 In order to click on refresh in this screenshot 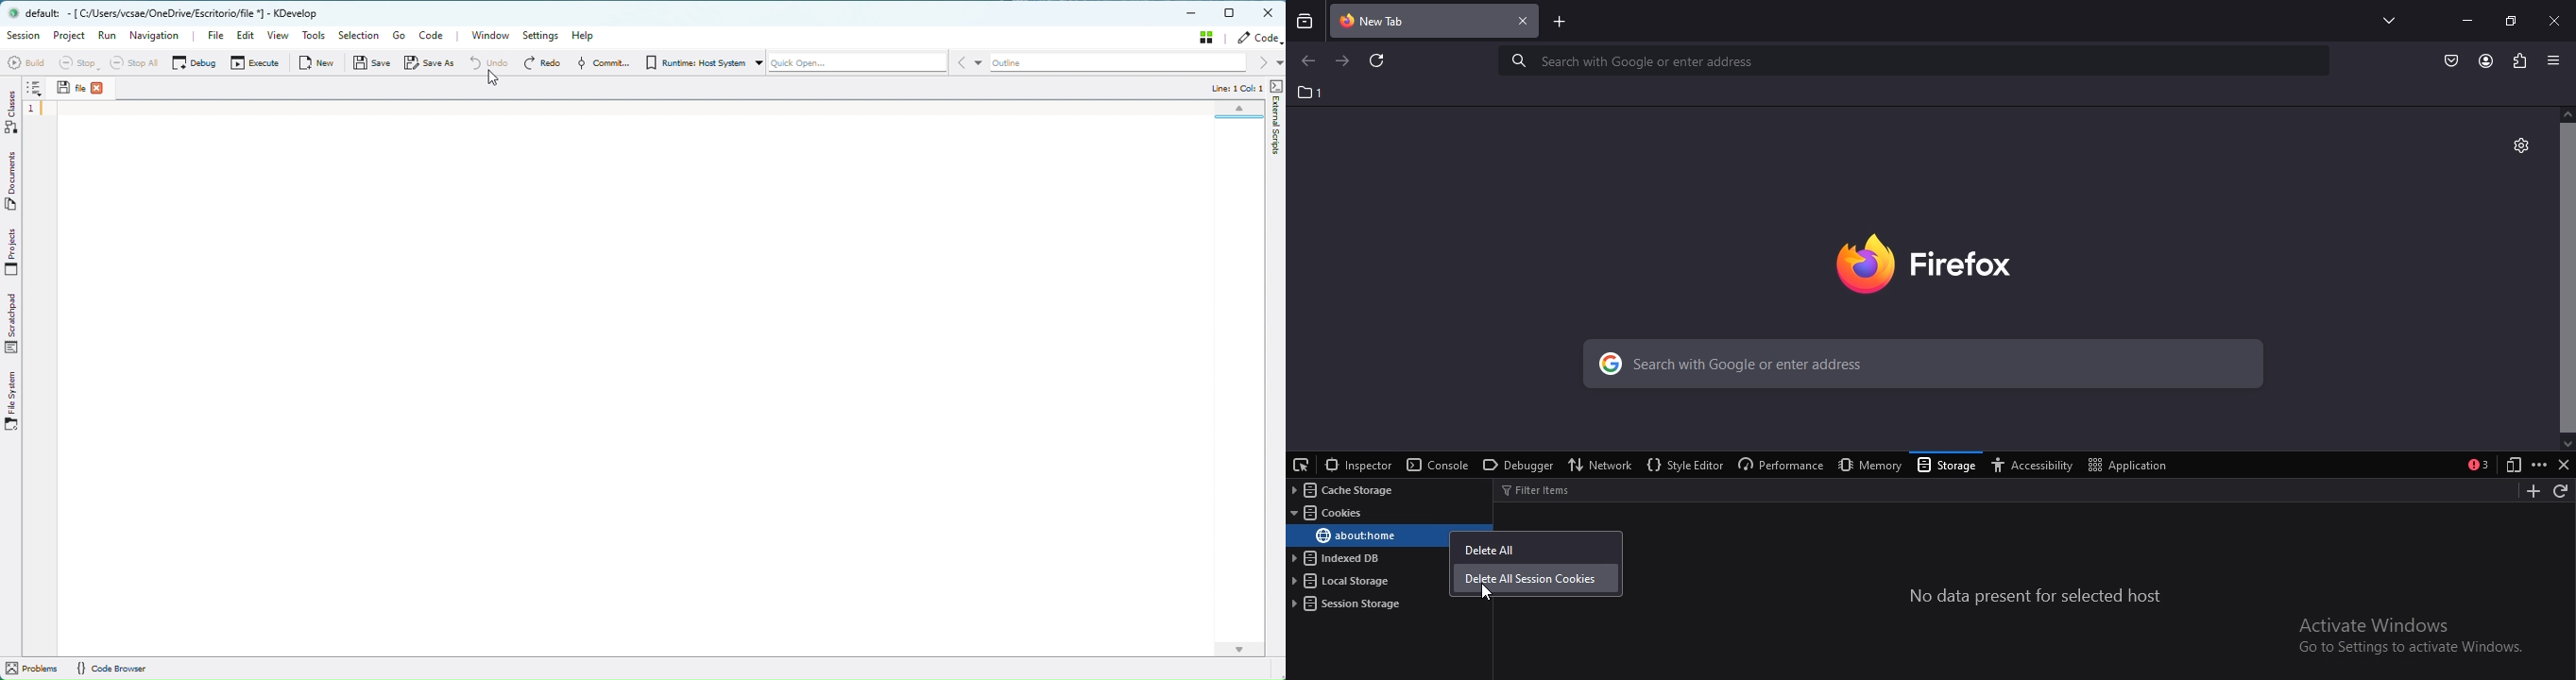, I will do `click(1378, 62)`.